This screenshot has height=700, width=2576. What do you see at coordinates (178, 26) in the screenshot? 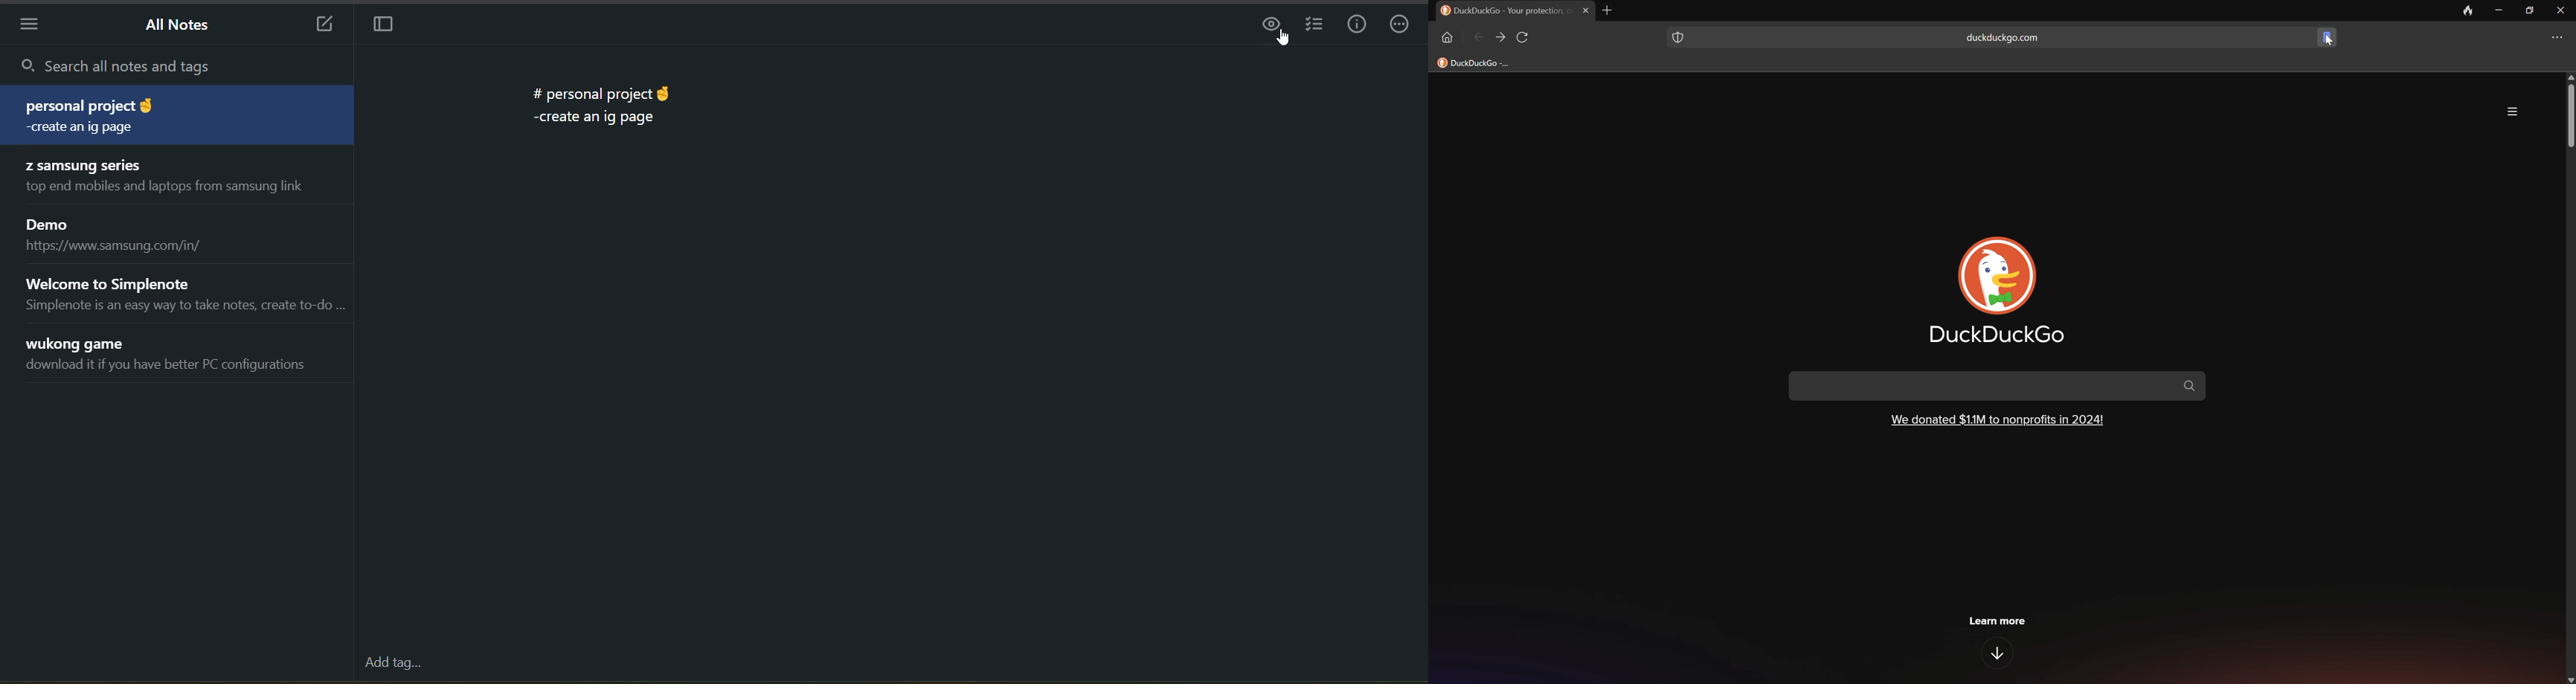
I see `all notes` at bounding box center [178, 26].